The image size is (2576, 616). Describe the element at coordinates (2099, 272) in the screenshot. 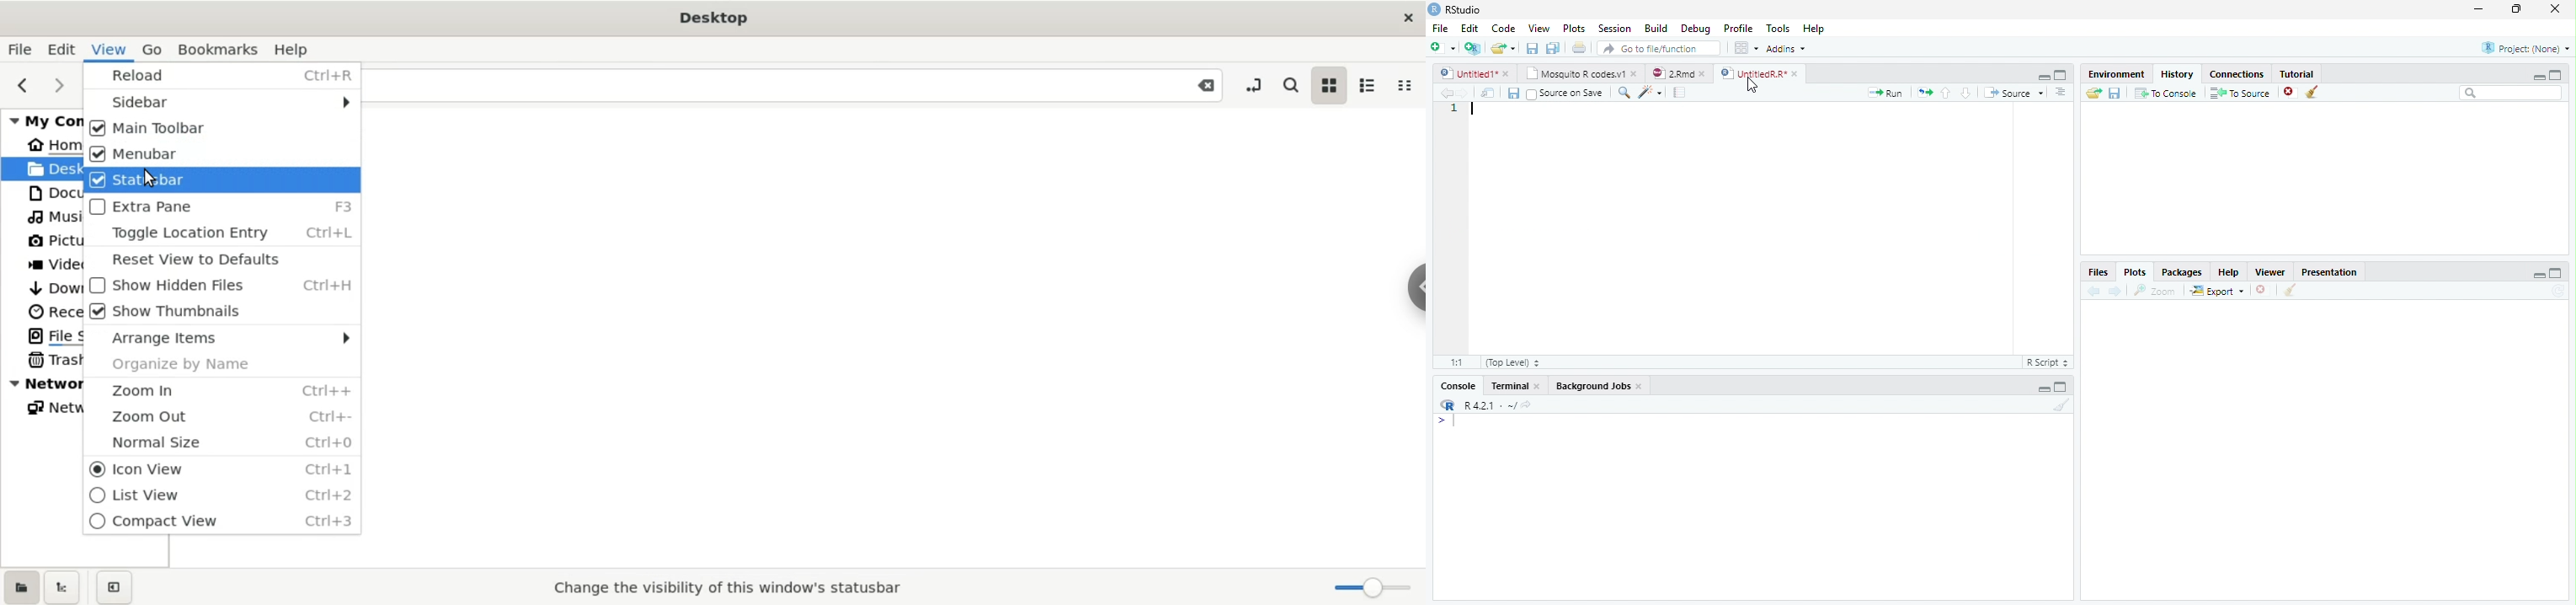

I see `Files` at that location.